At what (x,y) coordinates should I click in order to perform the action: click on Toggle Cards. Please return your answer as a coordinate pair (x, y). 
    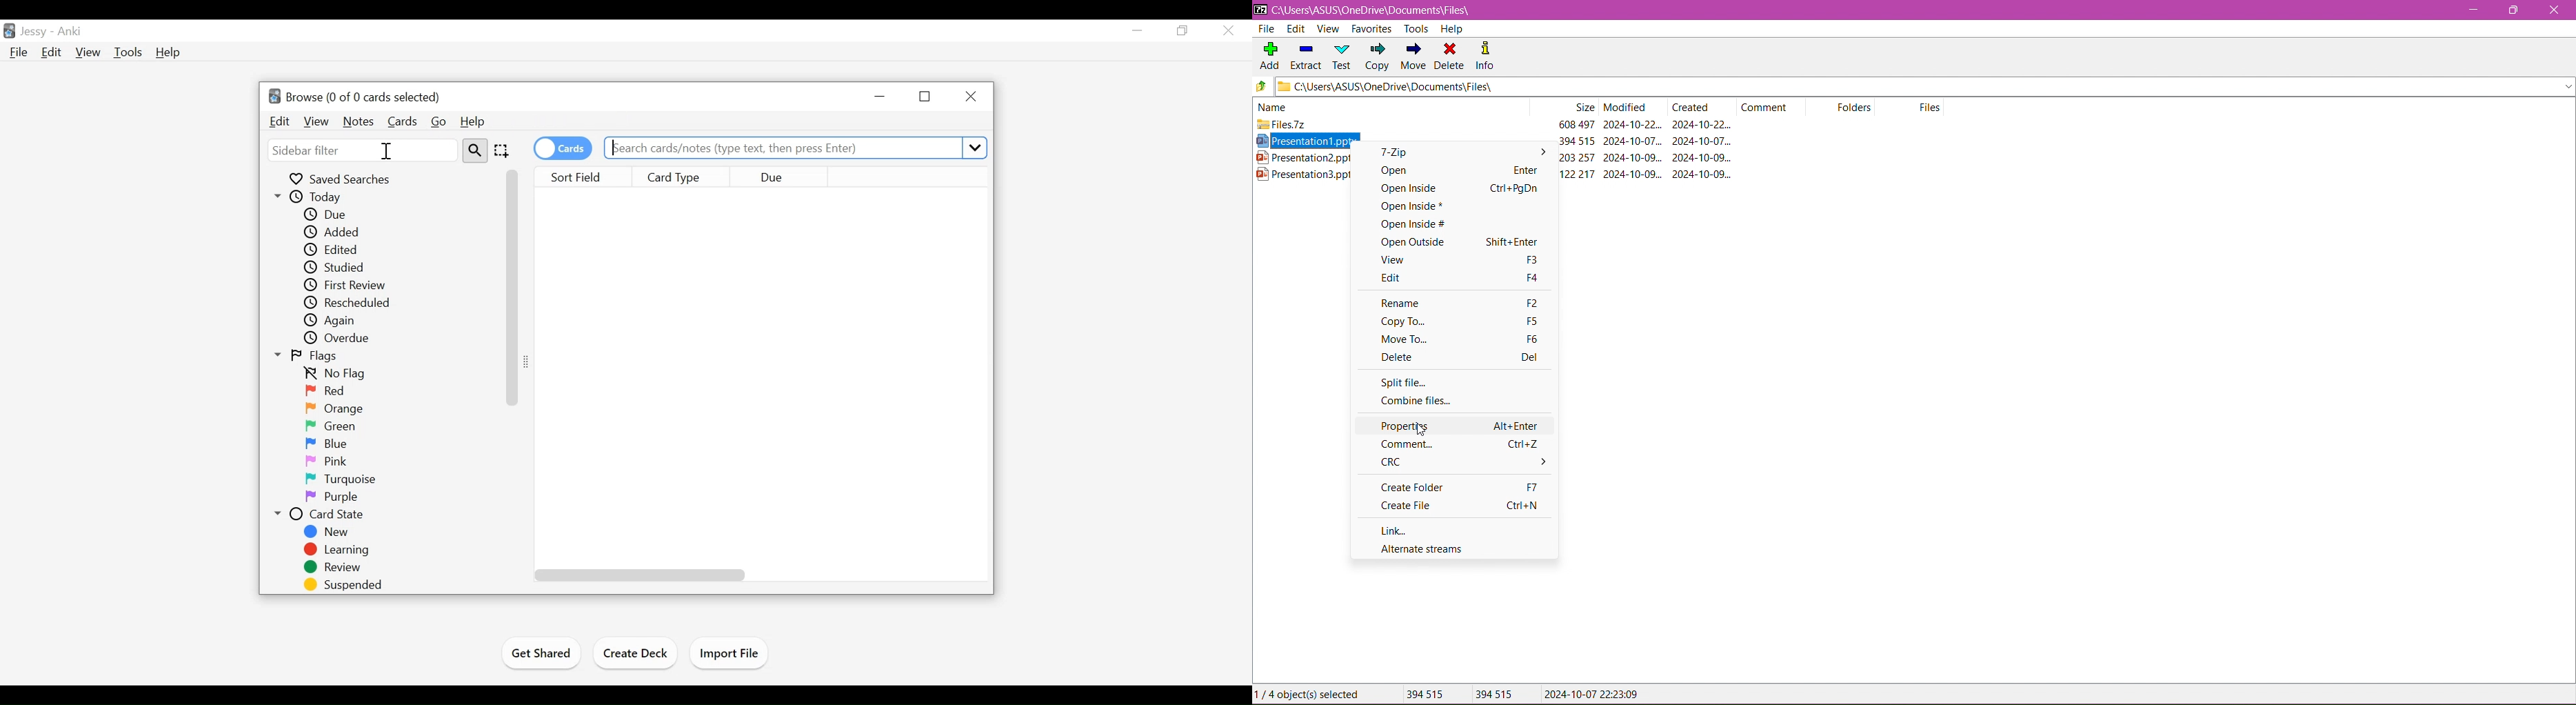
    Looking at the image, I should click on (564, 148).